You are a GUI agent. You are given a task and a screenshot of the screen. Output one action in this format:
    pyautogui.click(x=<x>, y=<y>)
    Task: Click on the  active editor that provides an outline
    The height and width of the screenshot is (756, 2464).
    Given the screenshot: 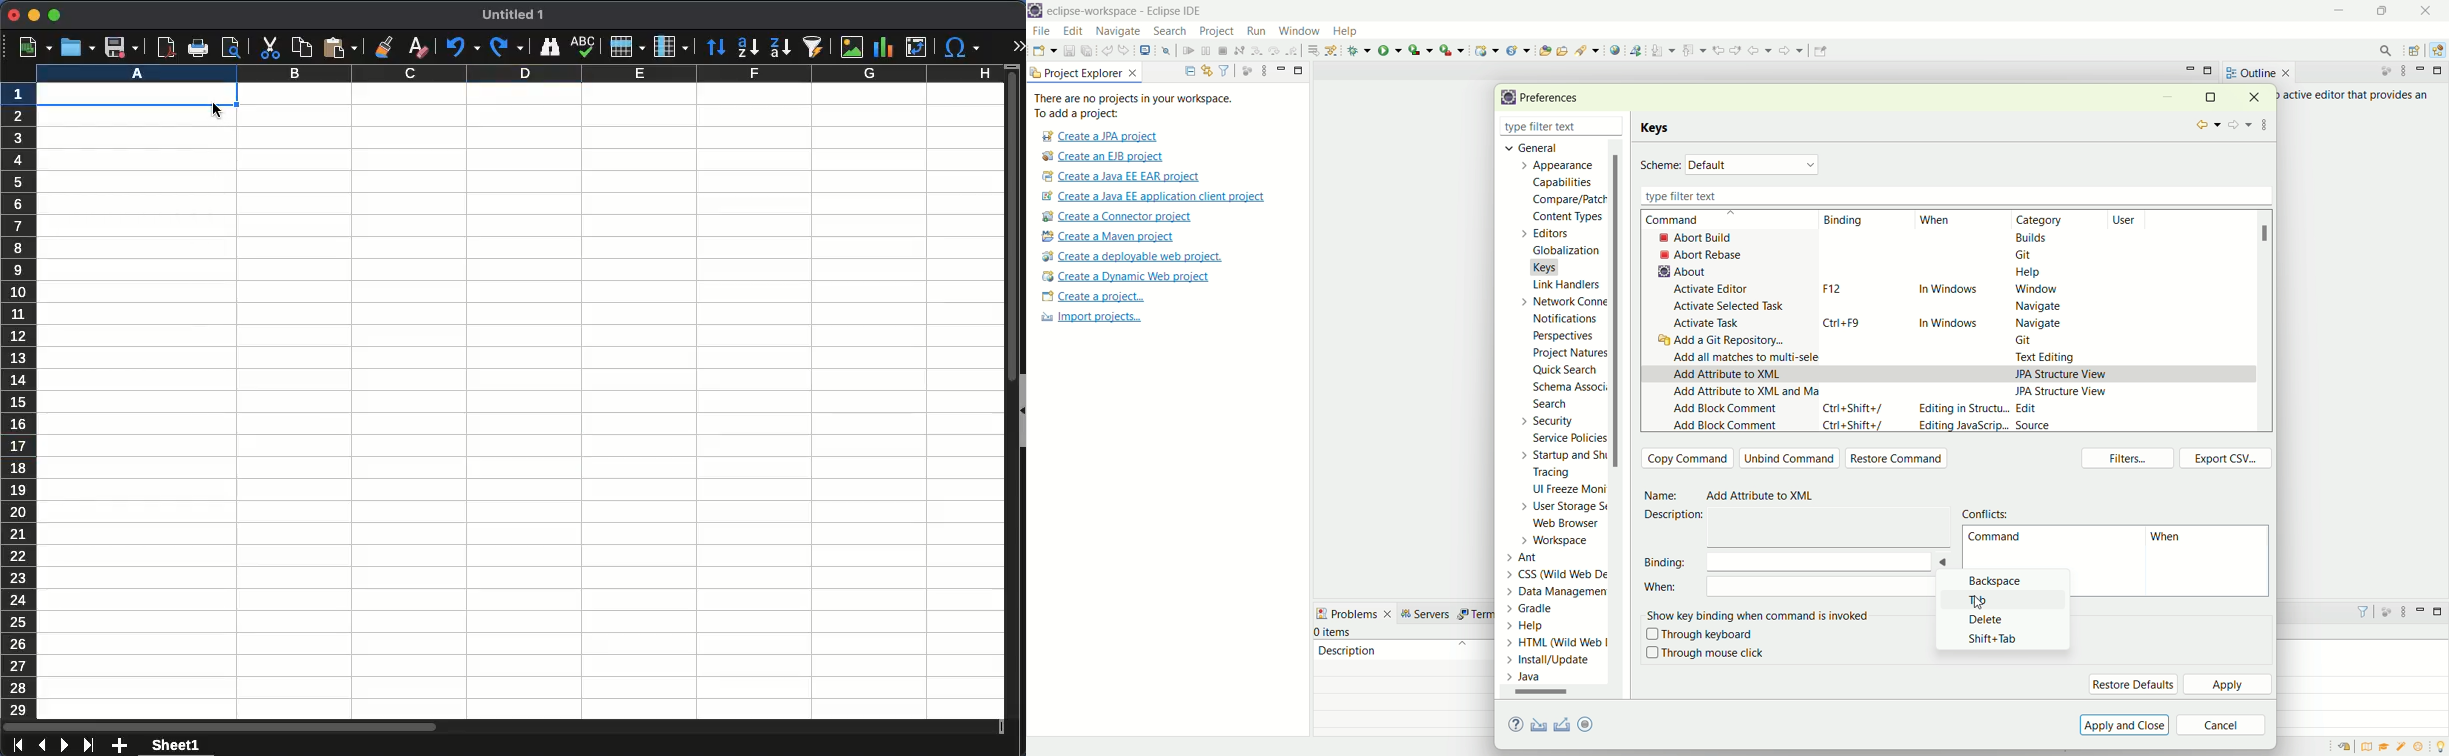 What is the action you would take?
    pyautogui.click(x=2357, y=96)
    